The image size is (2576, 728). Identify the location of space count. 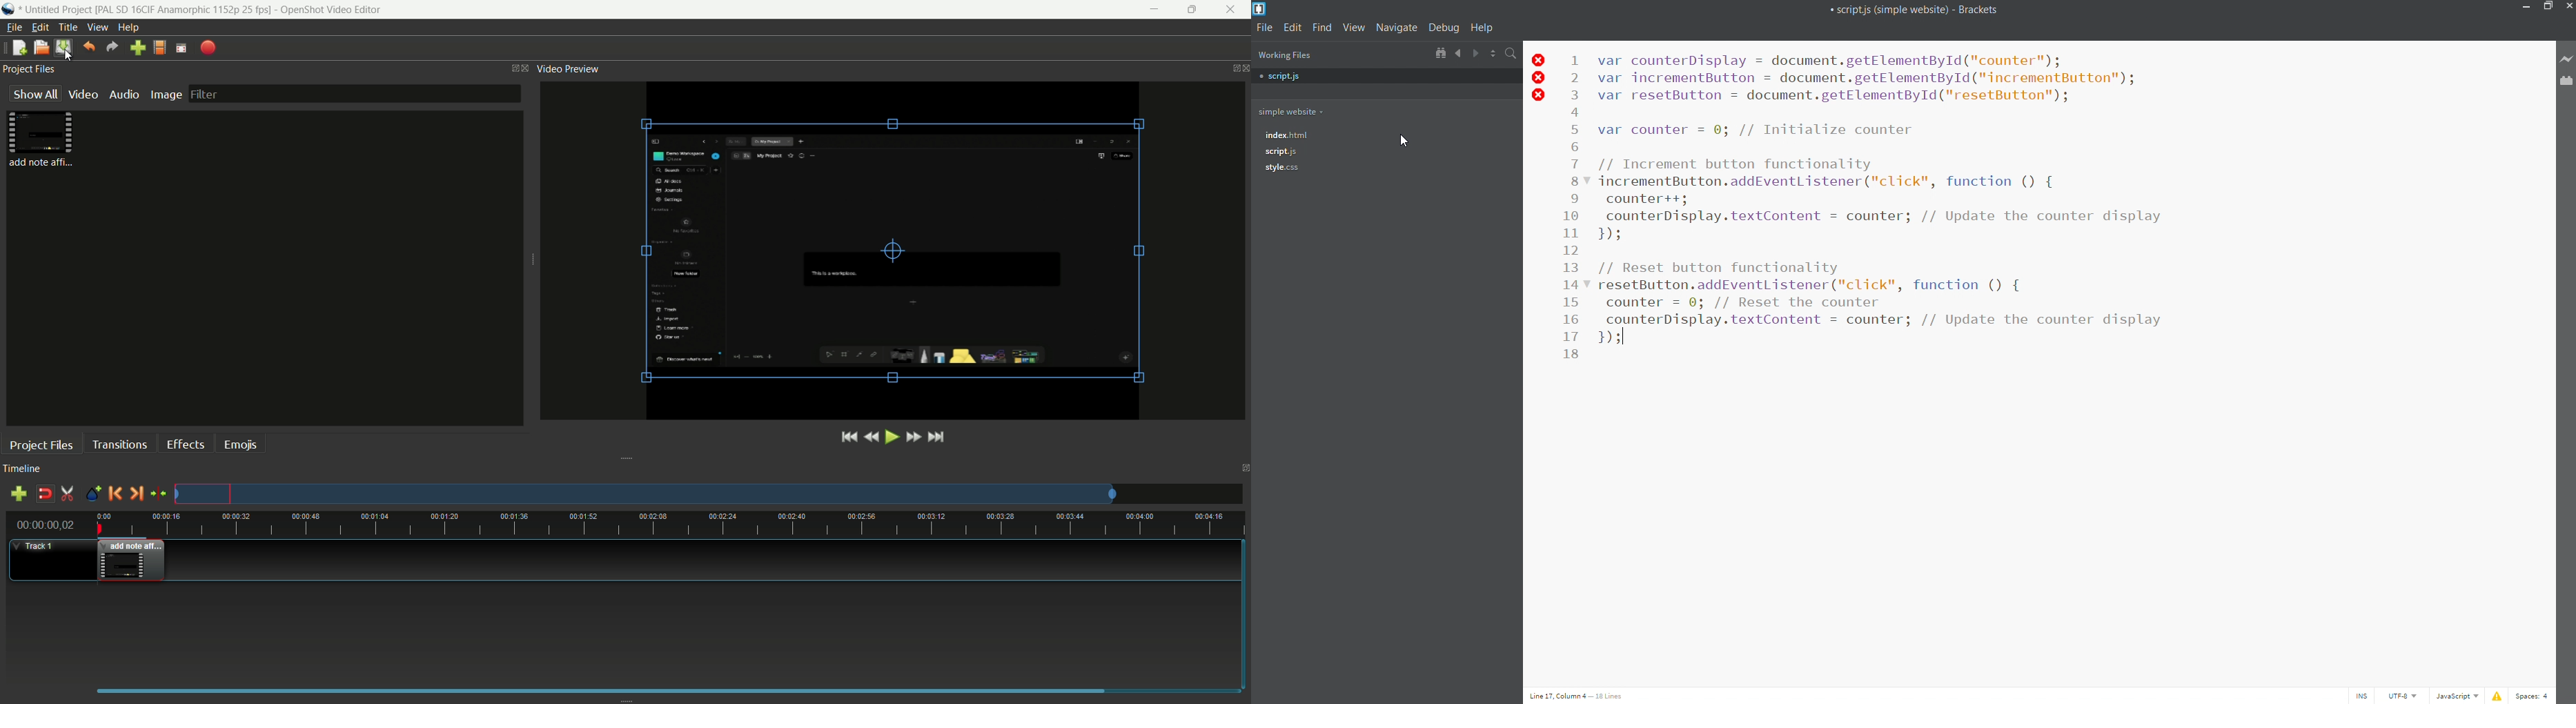
(2534, 696).